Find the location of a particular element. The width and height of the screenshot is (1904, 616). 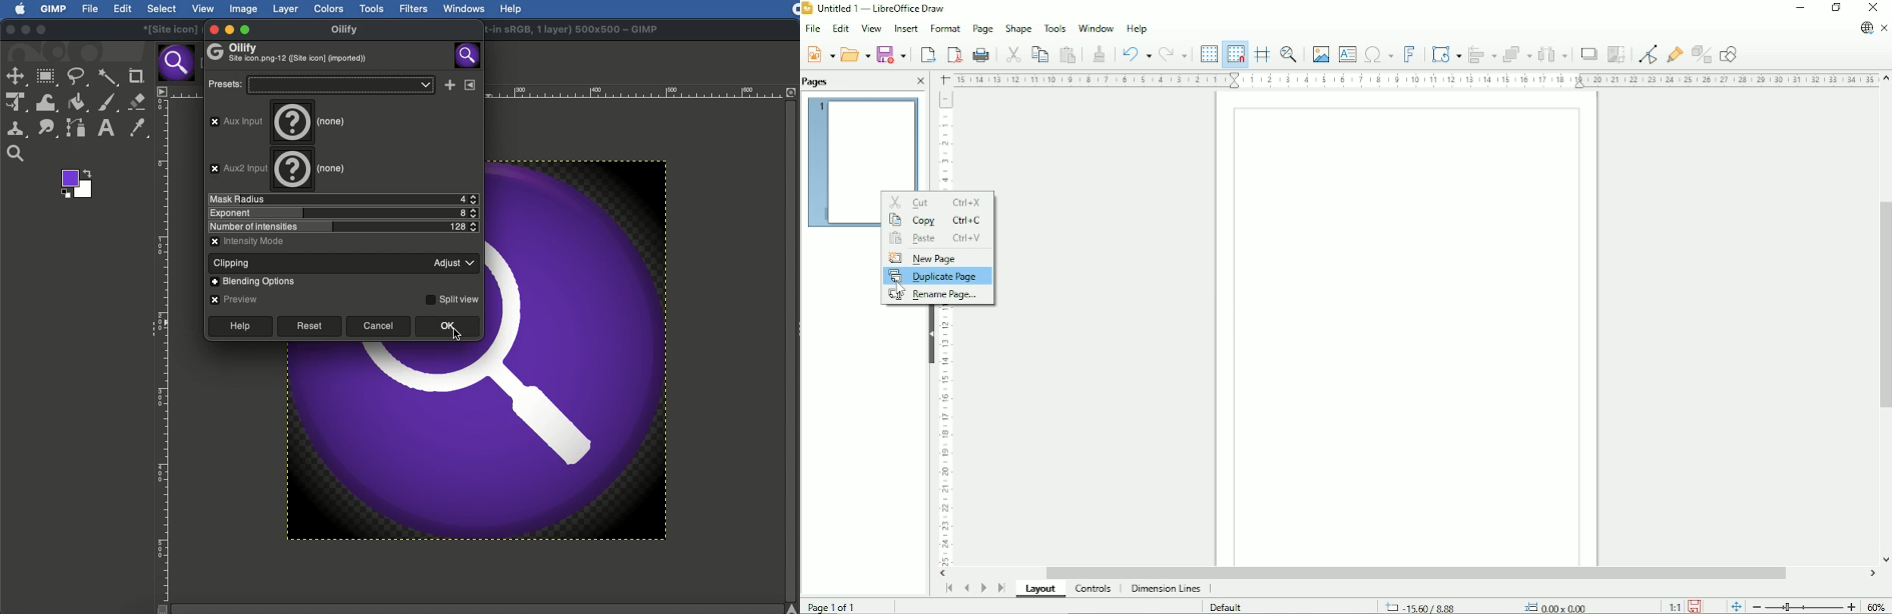

Arrange is located at coordinates (1517, 54).